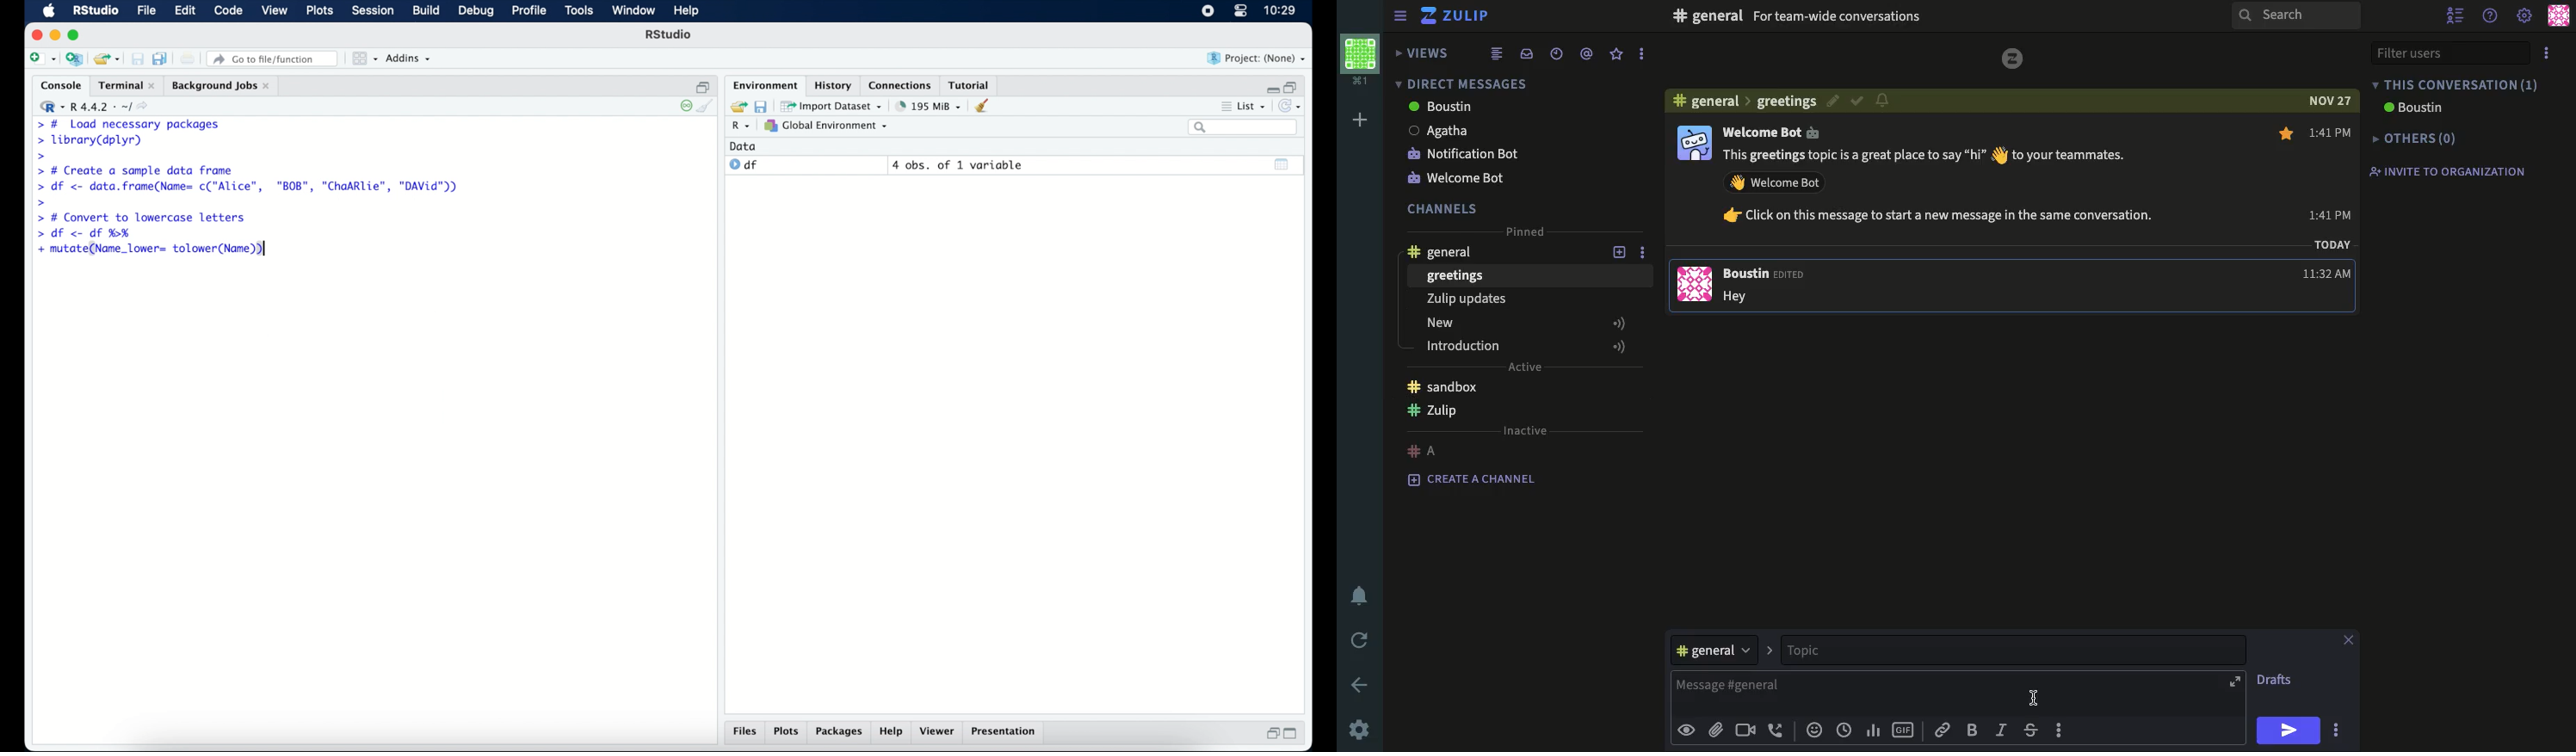 Image resolution: width=2576 pixels, height=756 pixels. I want to click on search, so click(2298, 17).